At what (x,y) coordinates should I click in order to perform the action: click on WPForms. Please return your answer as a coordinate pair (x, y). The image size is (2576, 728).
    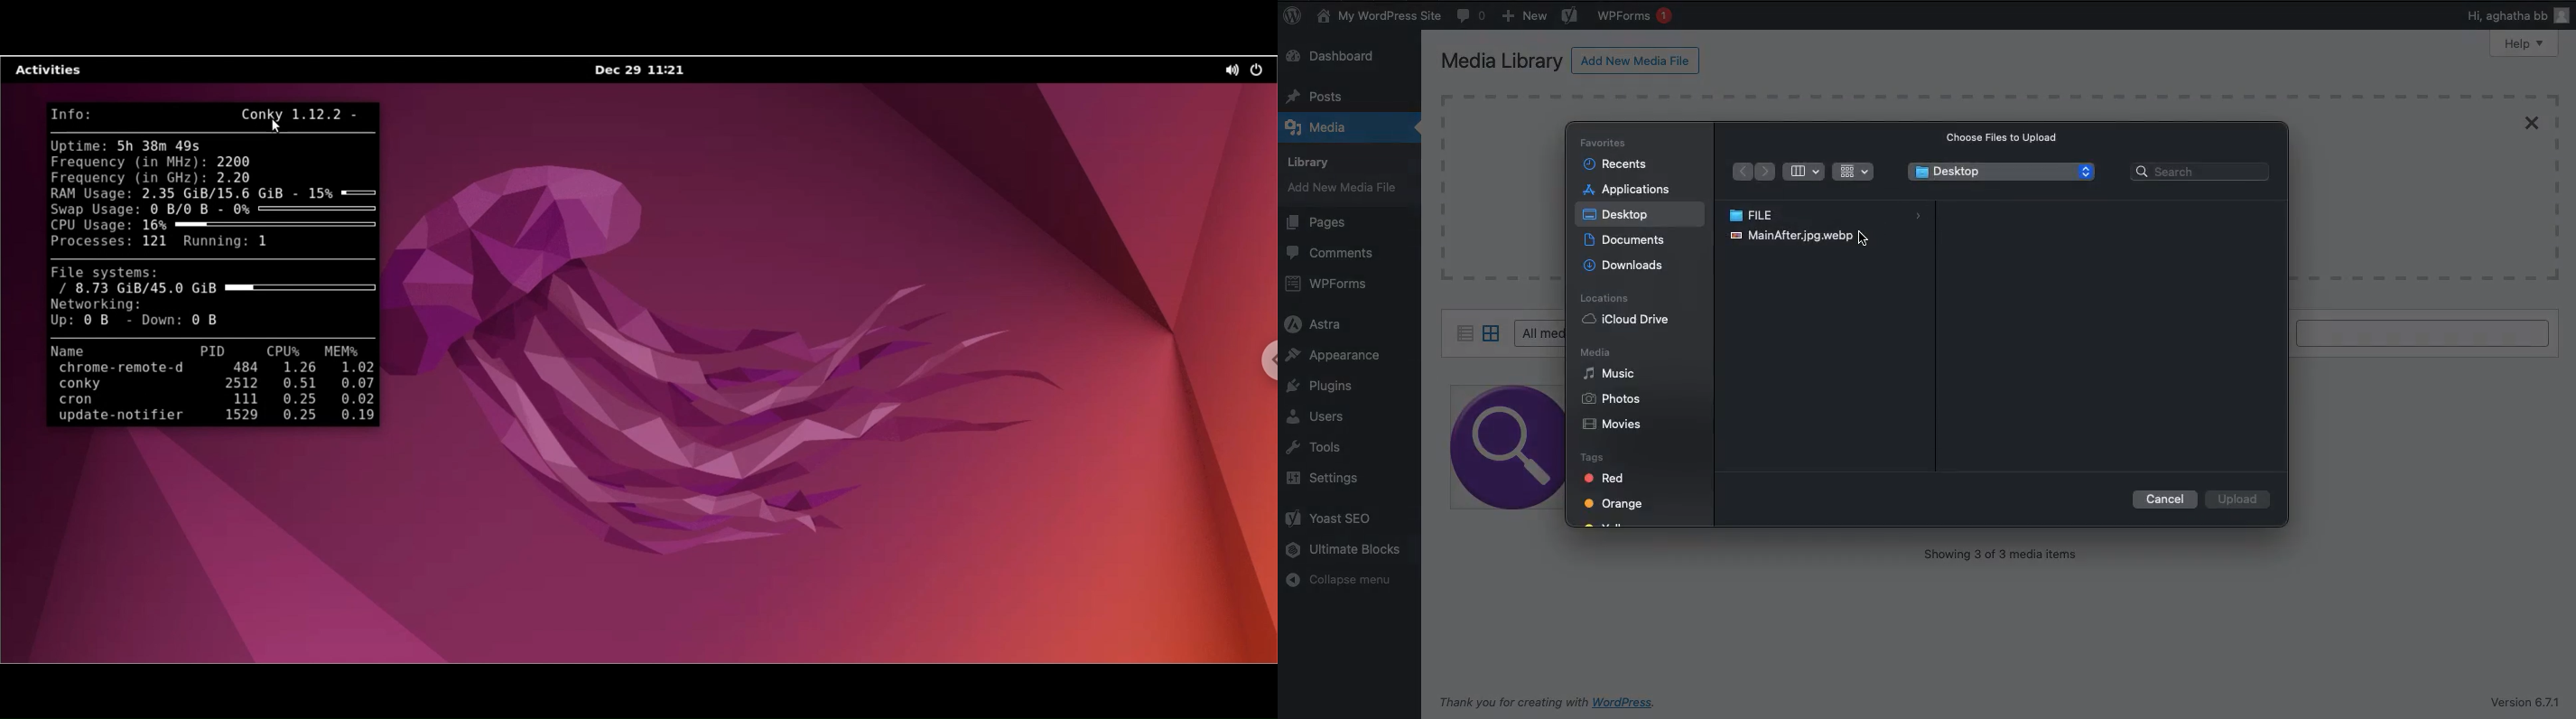
    Looking at the image, I should click on (1636, 15).